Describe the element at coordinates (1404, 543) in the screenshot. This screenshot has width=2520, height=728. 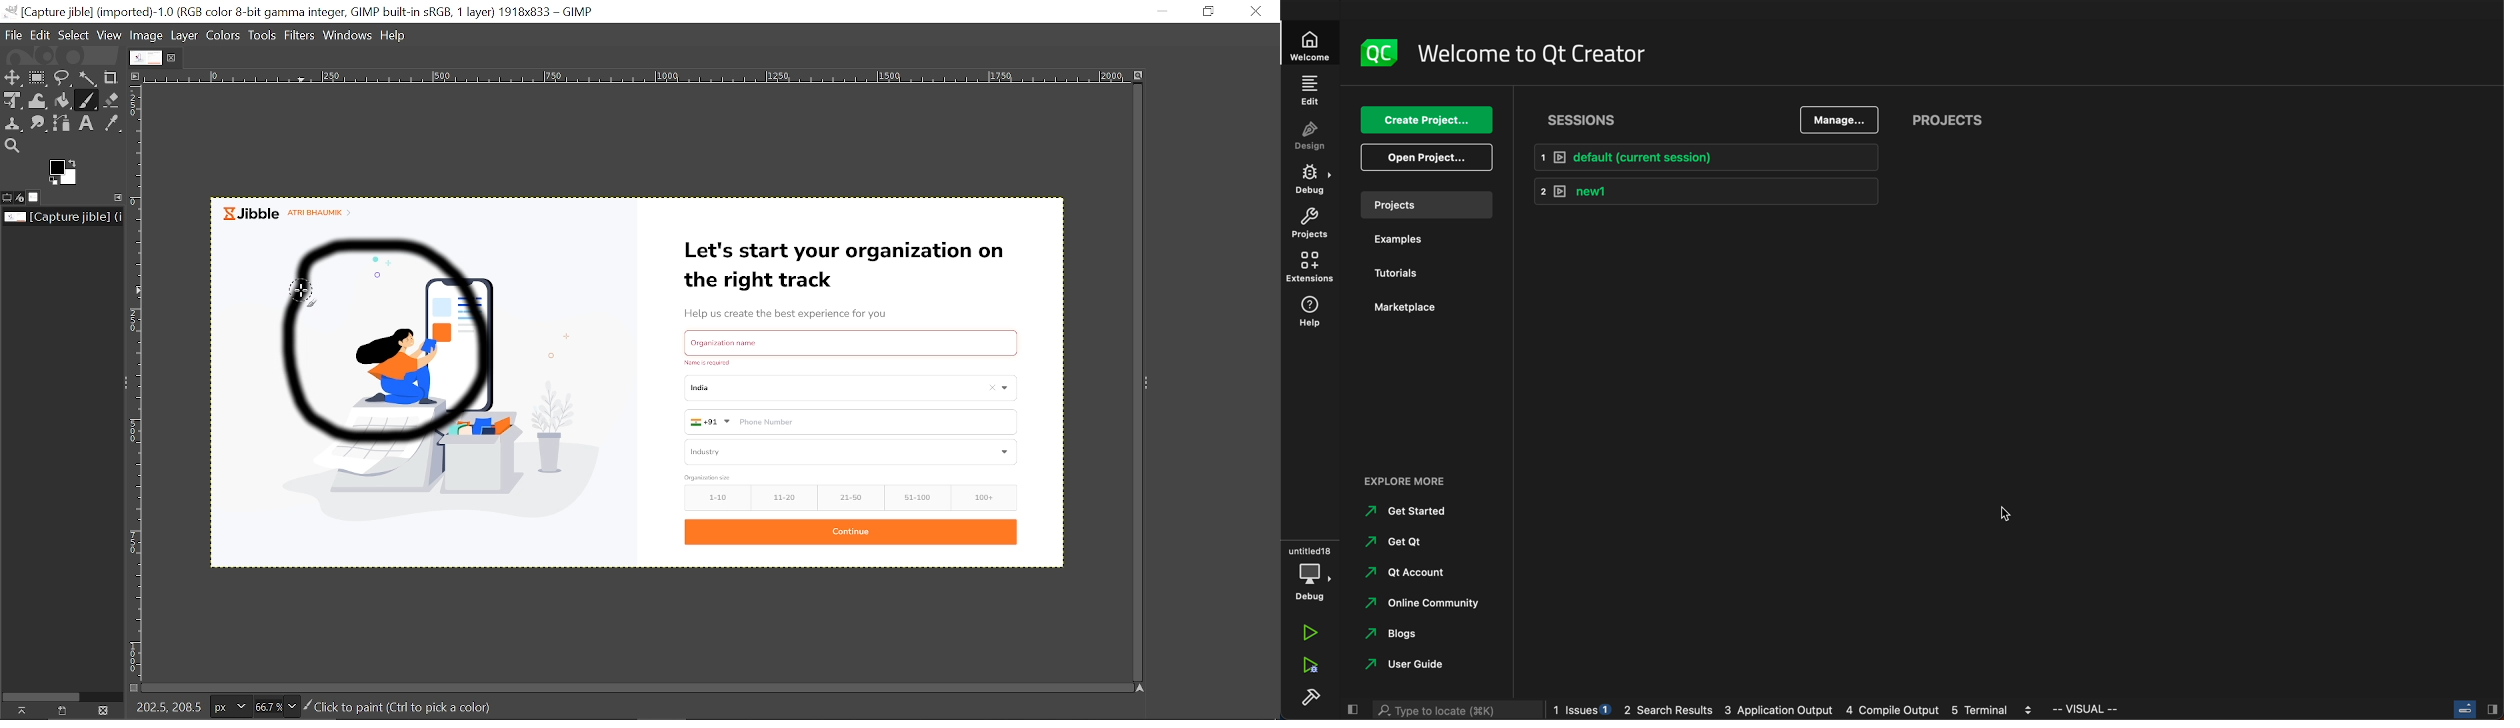
I see `get qt` at that location.